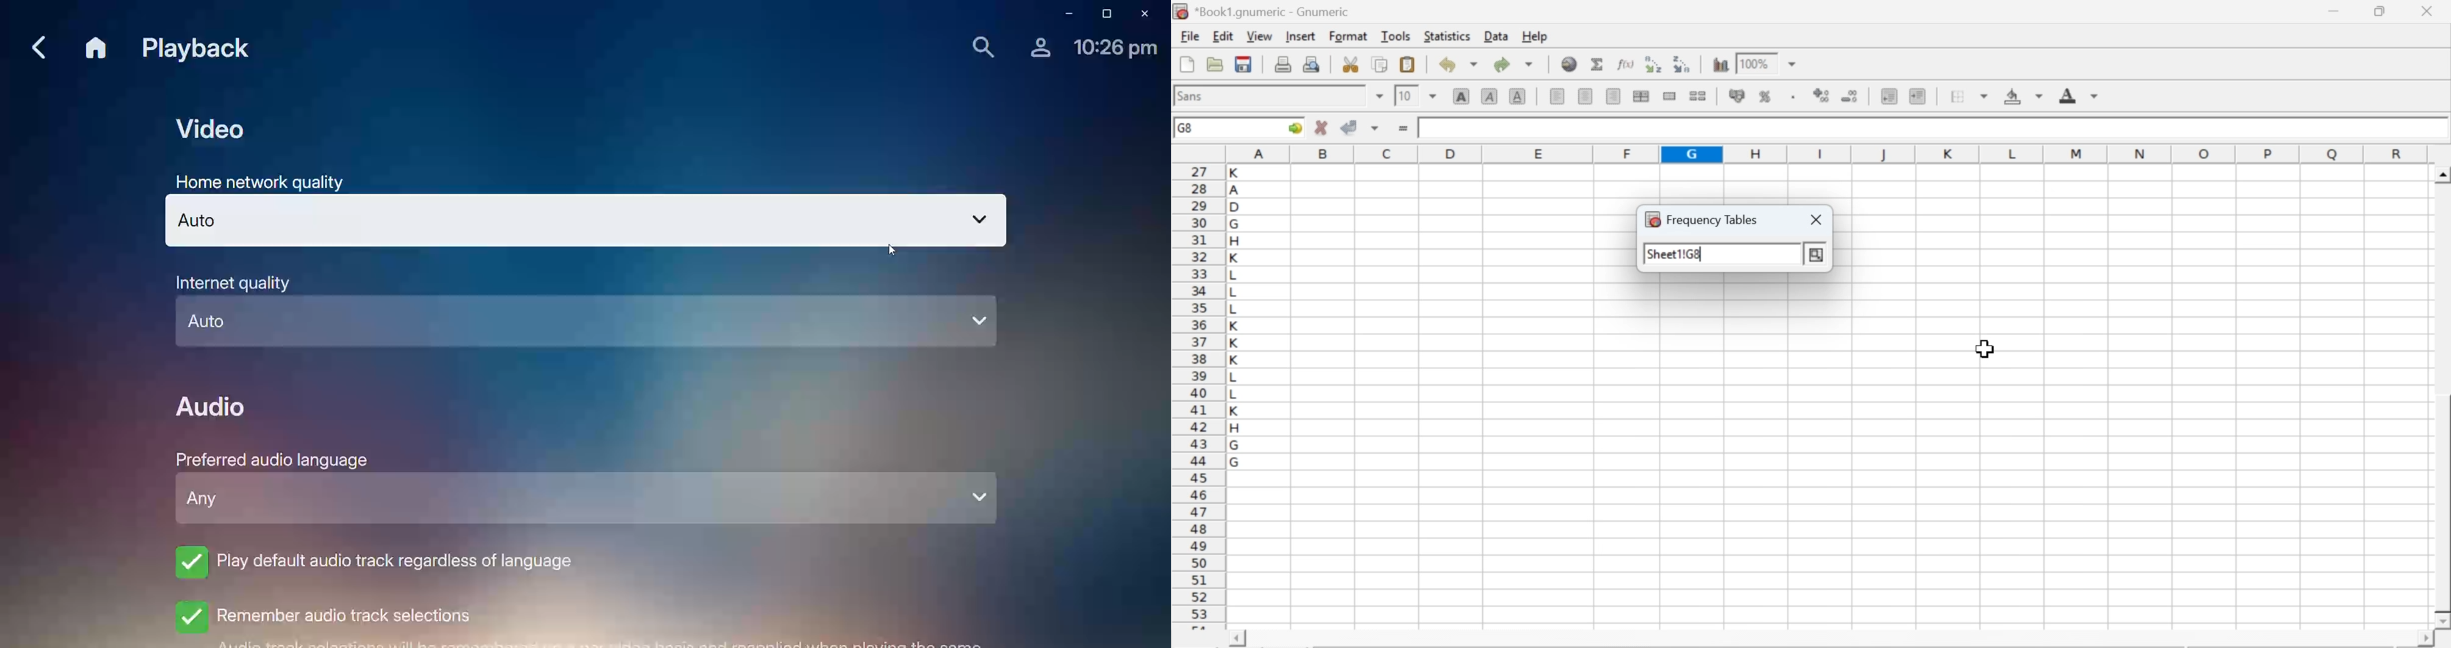 Image resolution: width=2464 pixels, height=672 pixels. I want to click on center horizontally, so click(1586, 96).